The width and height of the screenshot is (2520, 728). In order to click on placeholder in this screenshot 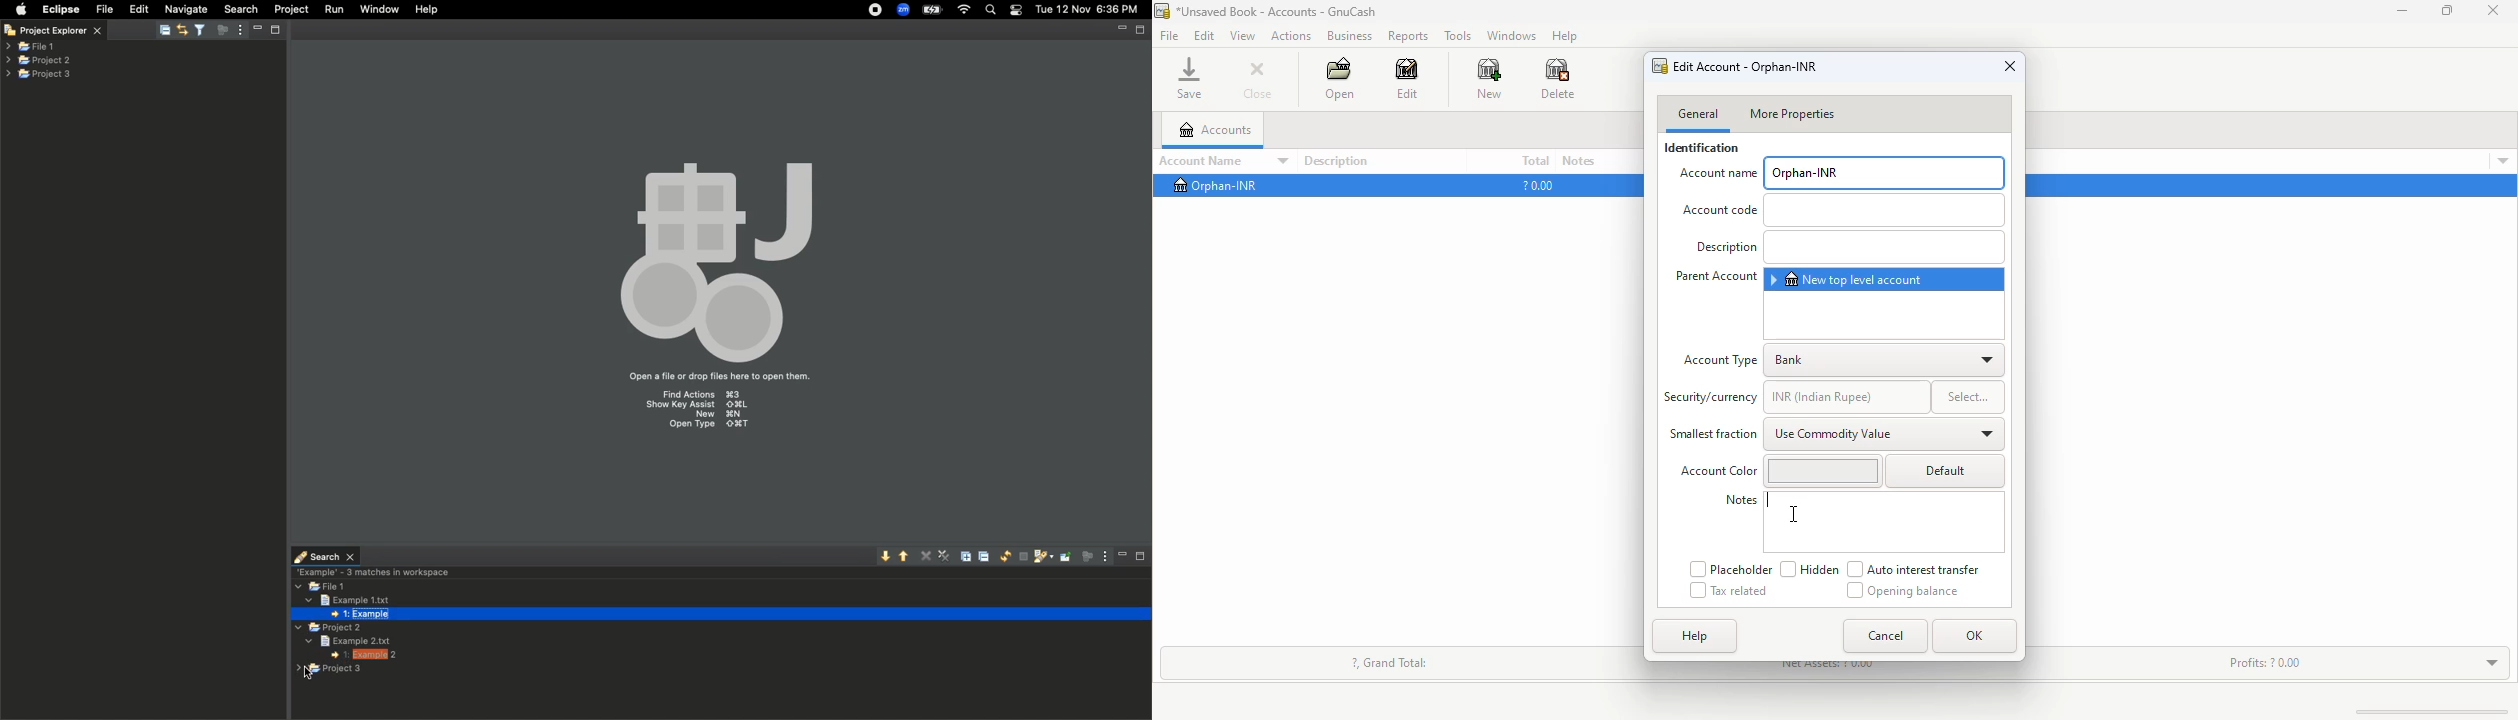, I will do `click(1729, 568)`.